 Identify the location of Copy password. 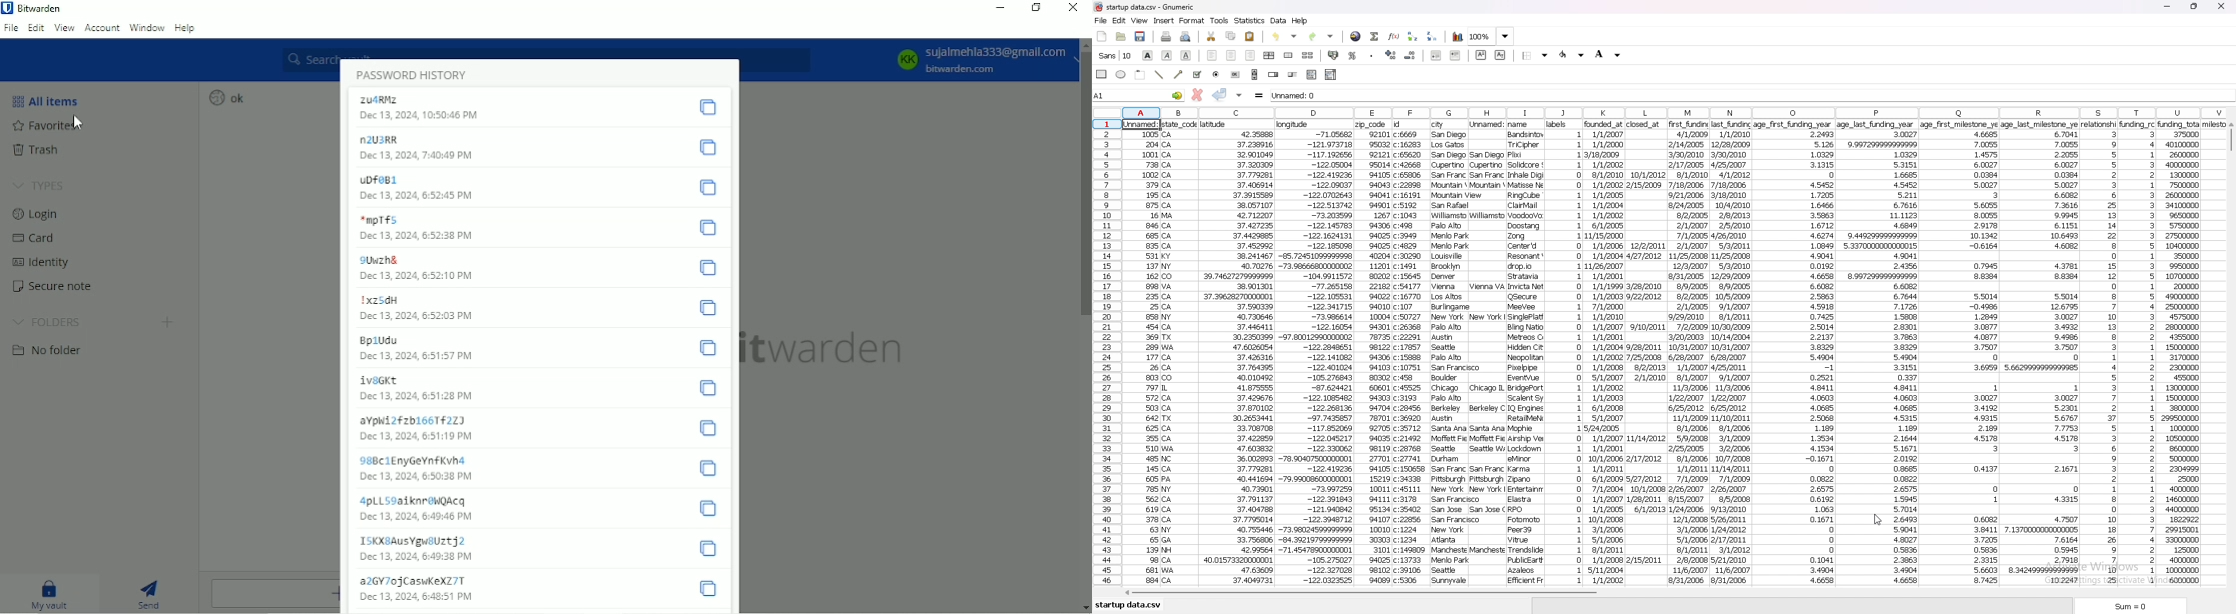
(707, 106).